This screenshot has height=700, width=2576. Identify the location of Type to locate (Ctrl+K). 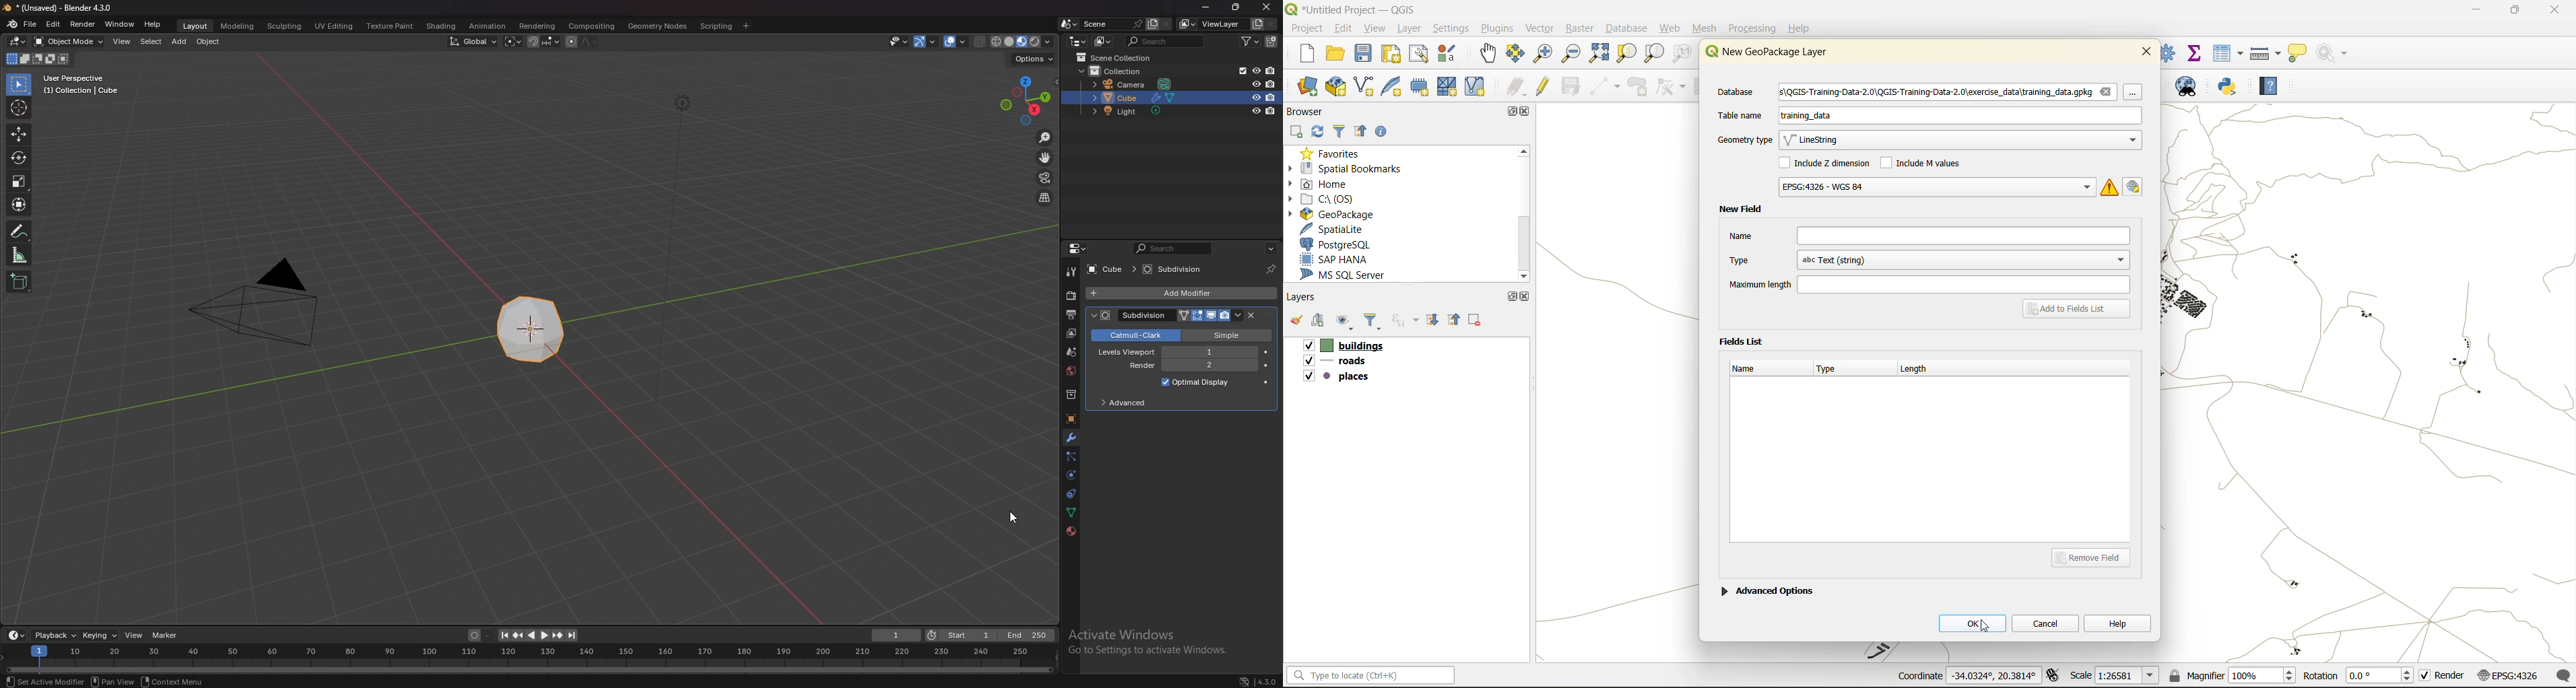
(1370, 670).